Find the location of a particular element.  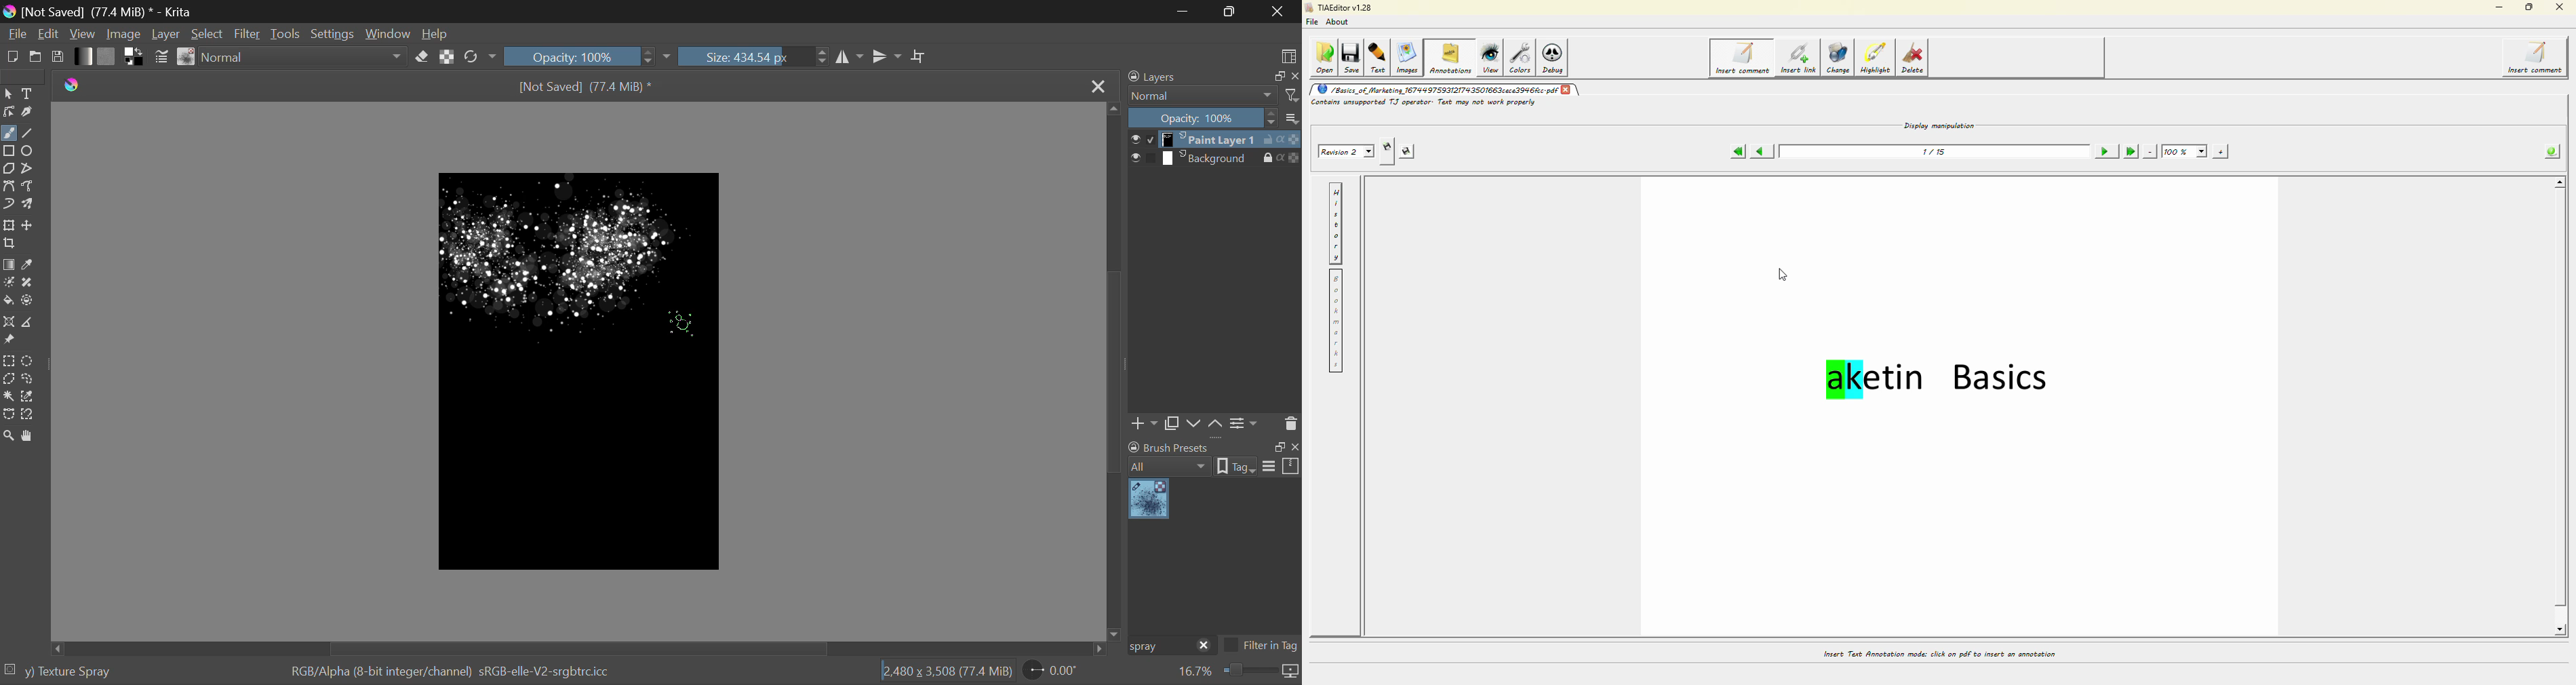

New is located at coordinates (12, 56).